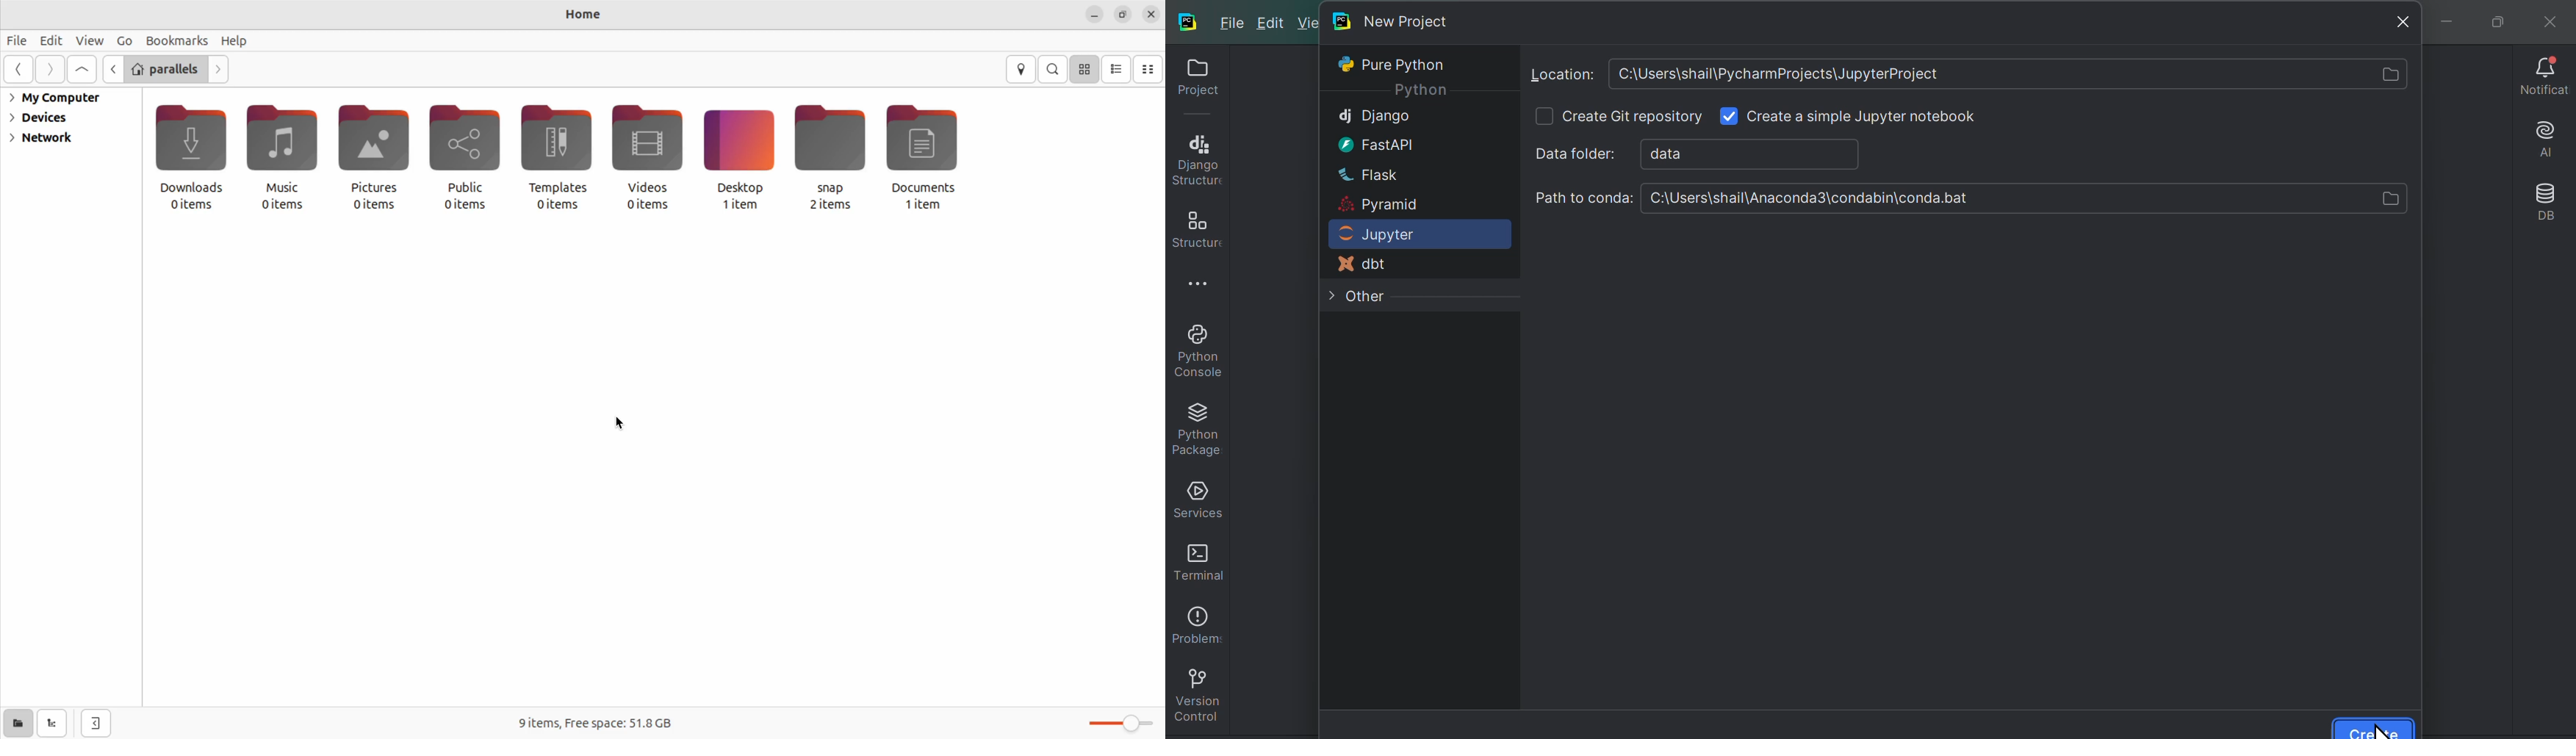  Describe the element at coordinates (645, 159) in the screenshot. I see `videos 0 items` at that location.